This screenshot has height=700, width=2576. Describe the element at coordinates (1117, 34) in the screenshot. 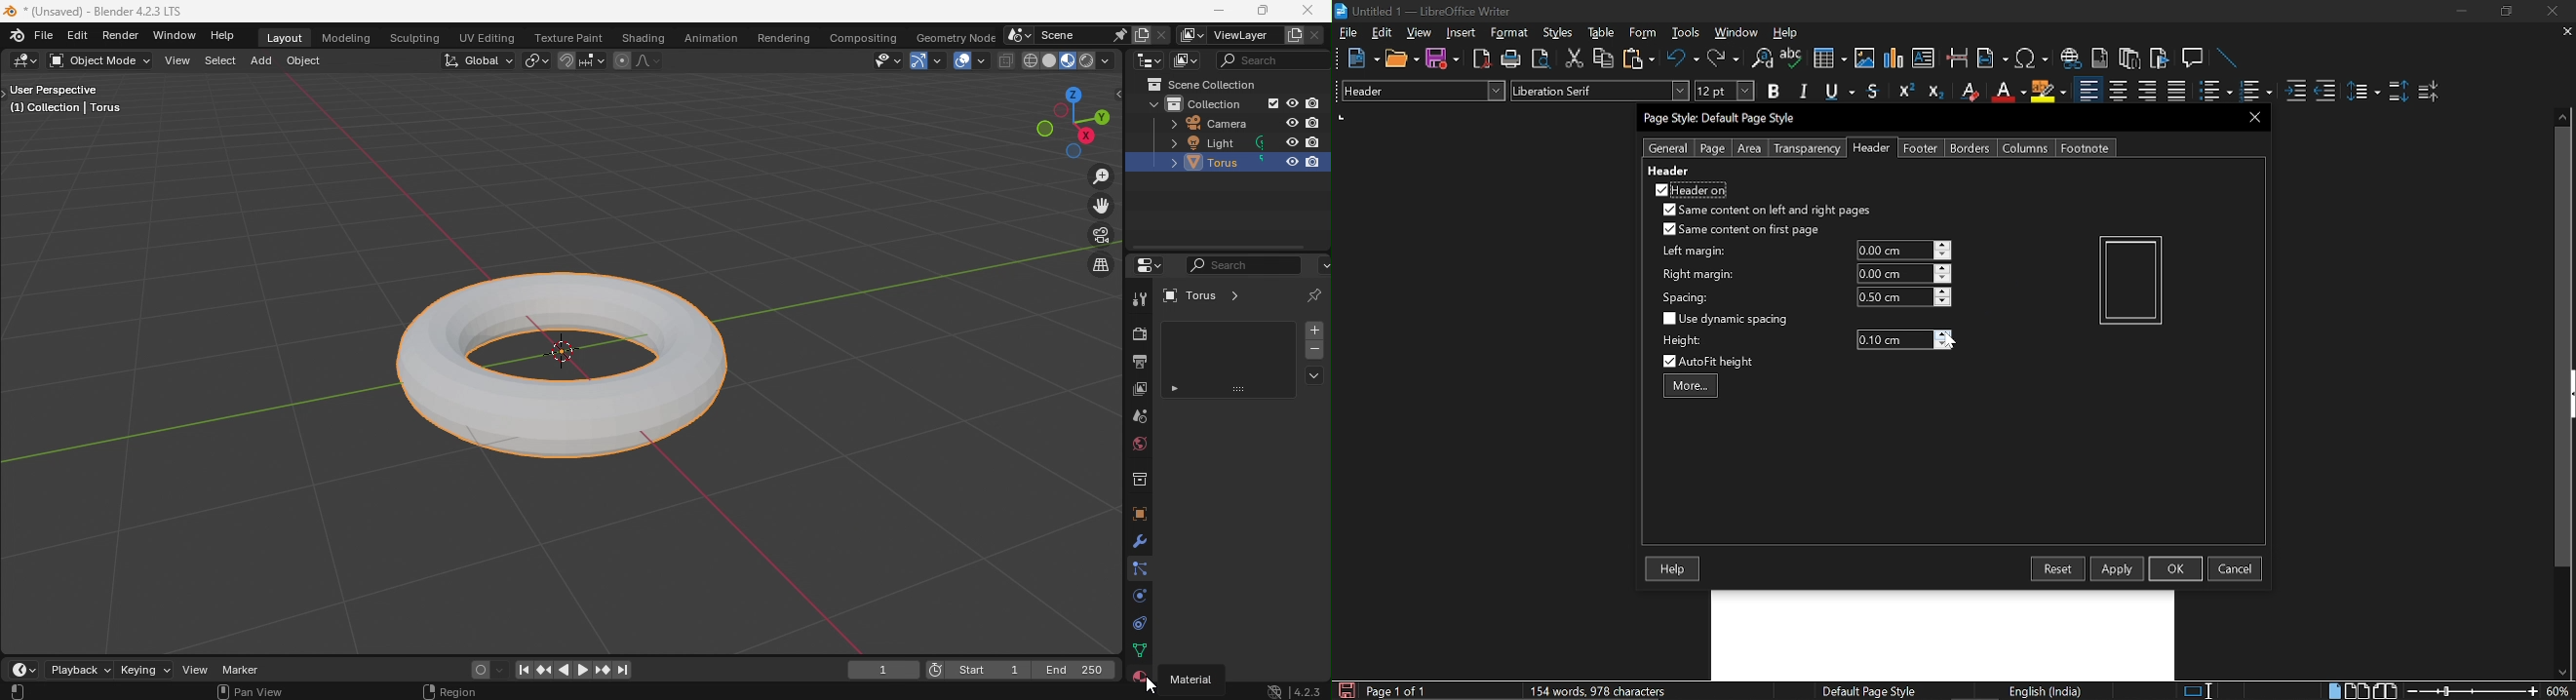

I see `Pin scene to workspace` at that location.